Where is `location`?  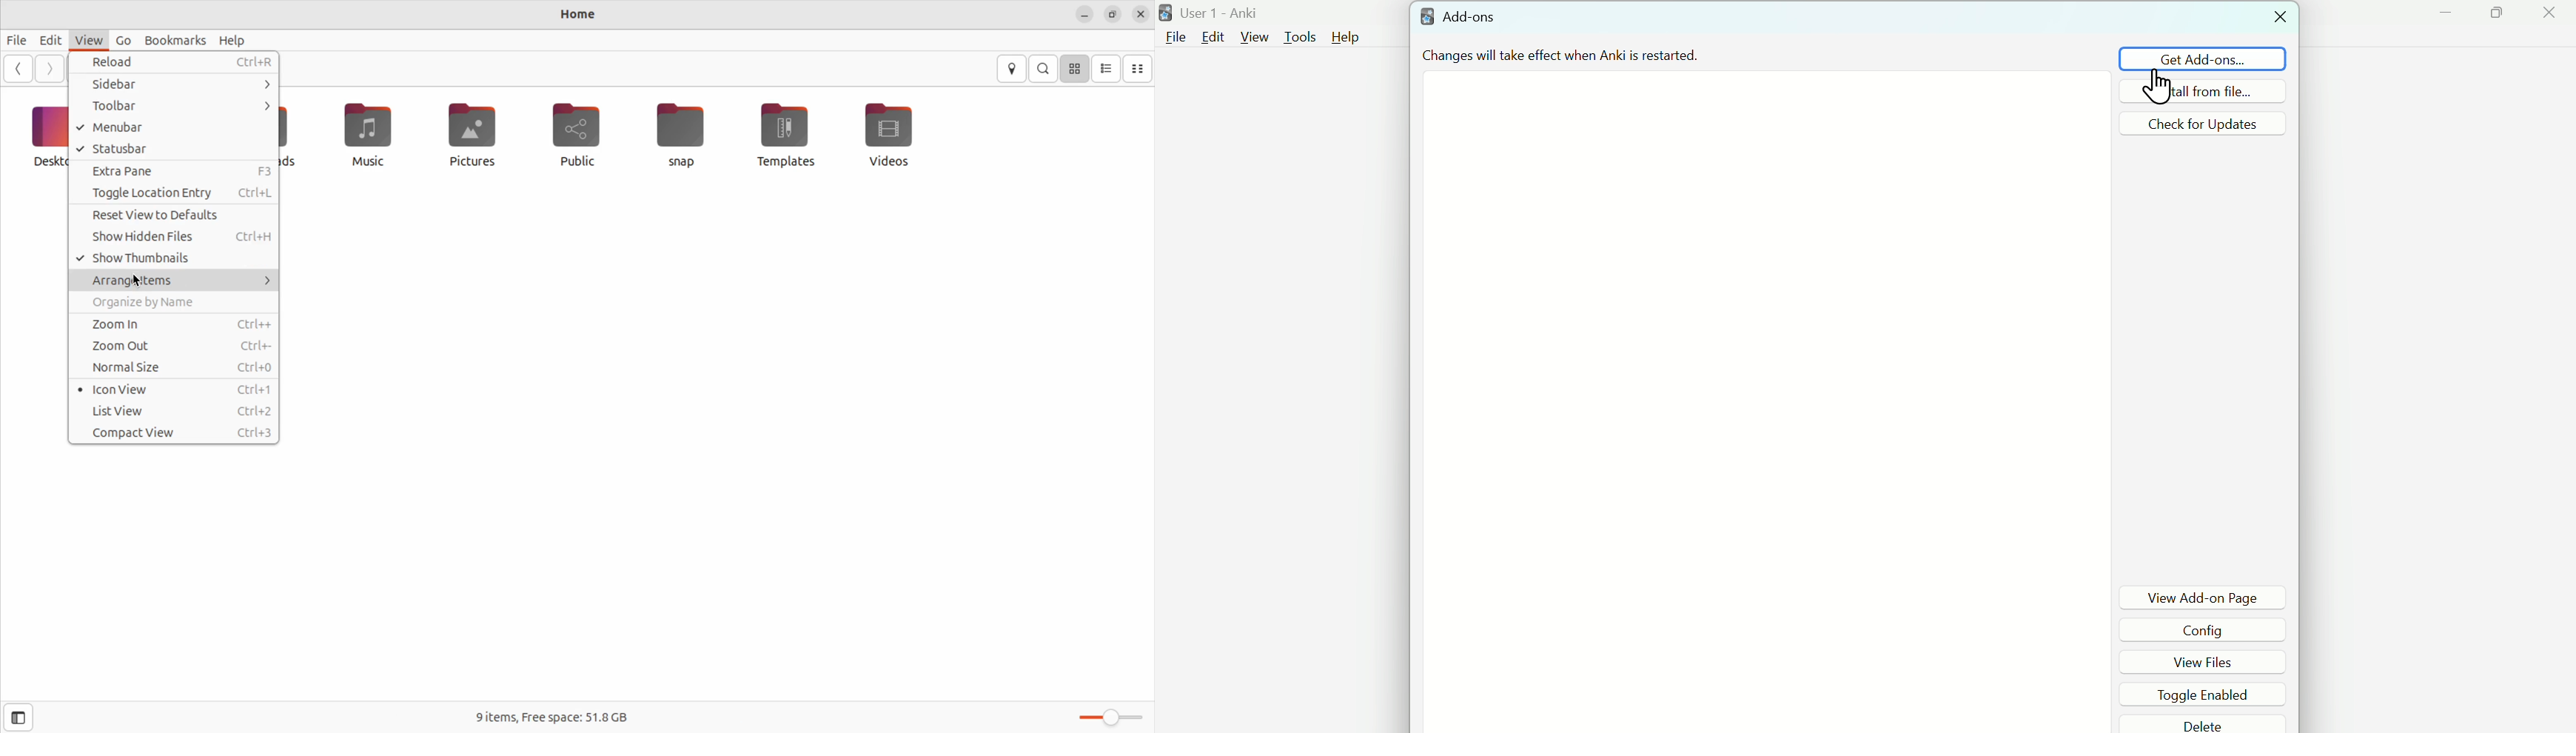 location is located at coordinates (1012, 69).